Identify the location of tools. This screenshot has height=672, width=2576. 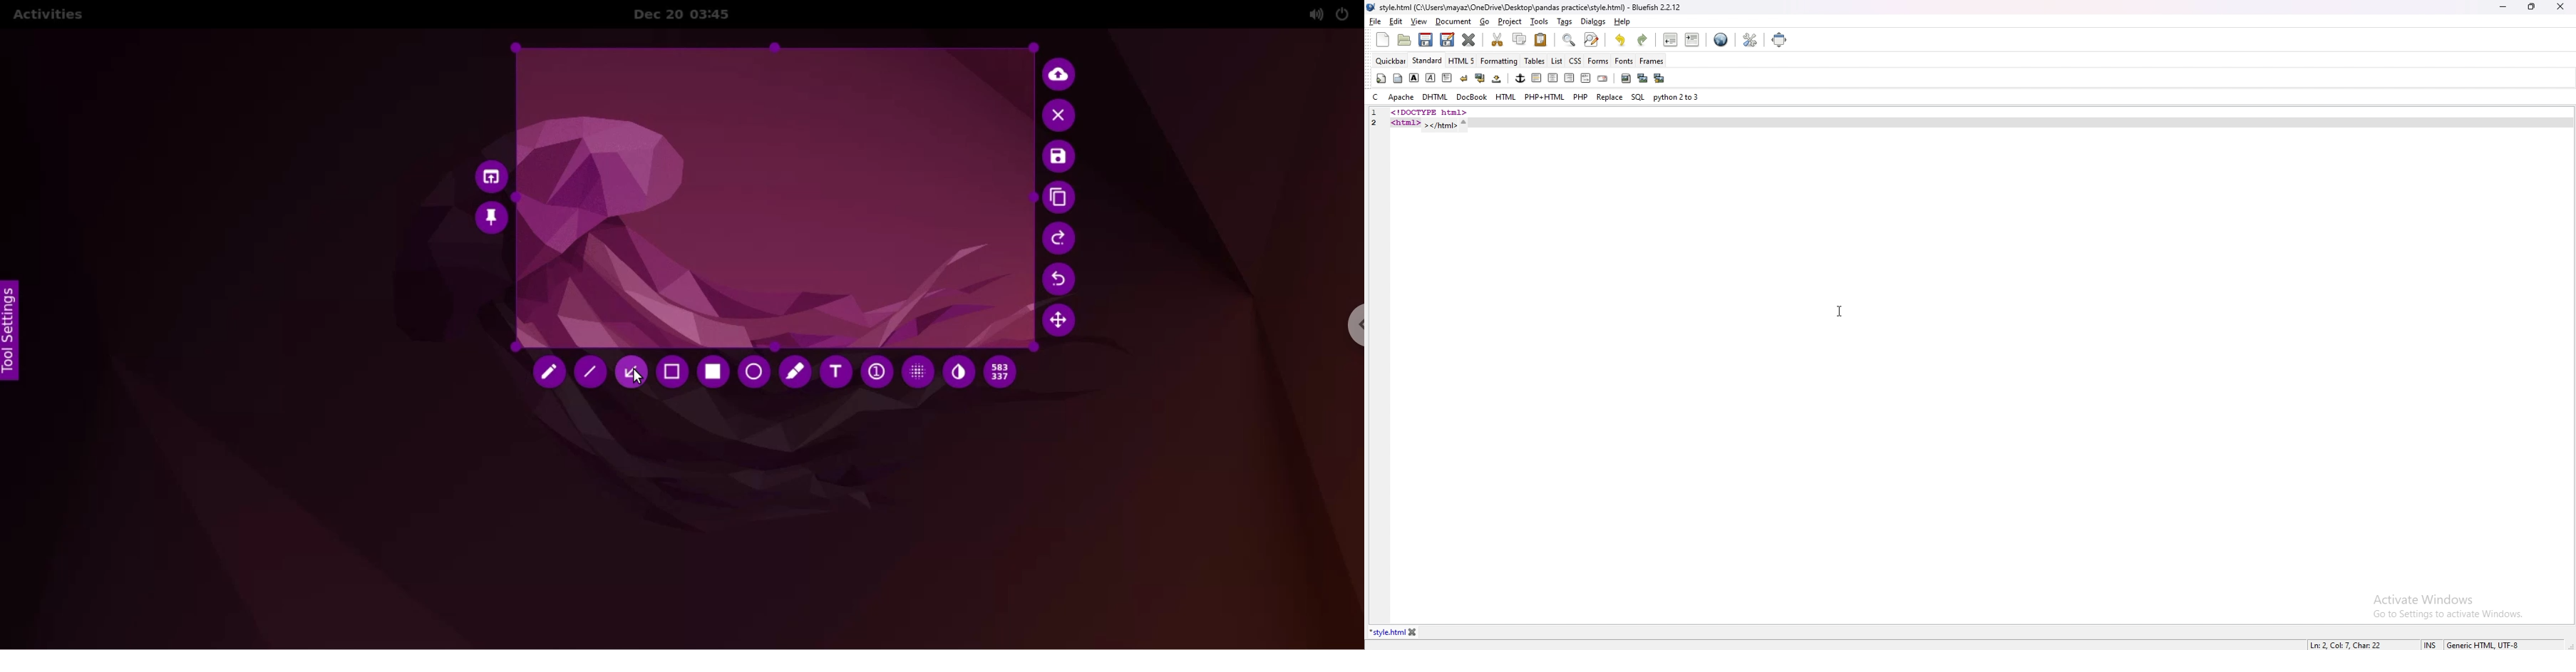
(1540, 21).